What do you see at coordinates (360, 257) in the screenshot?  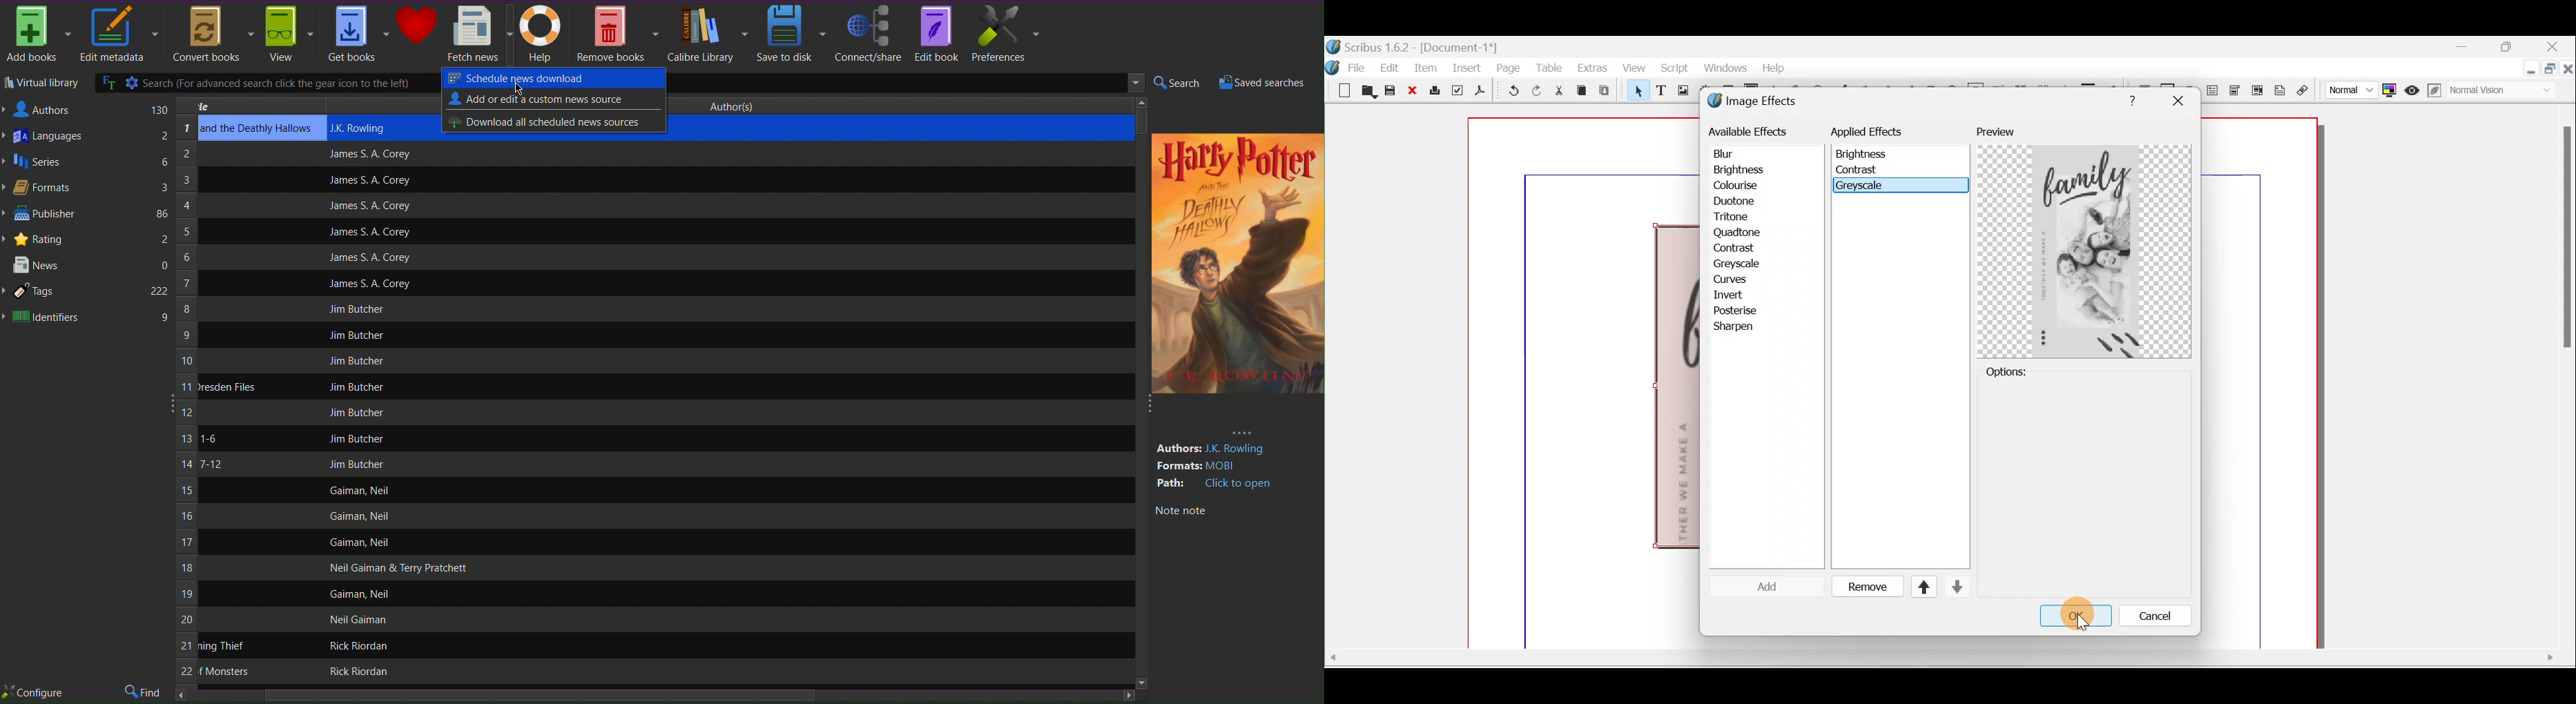 I see `James 5. A. Corey` at bounding box center [360, 257].